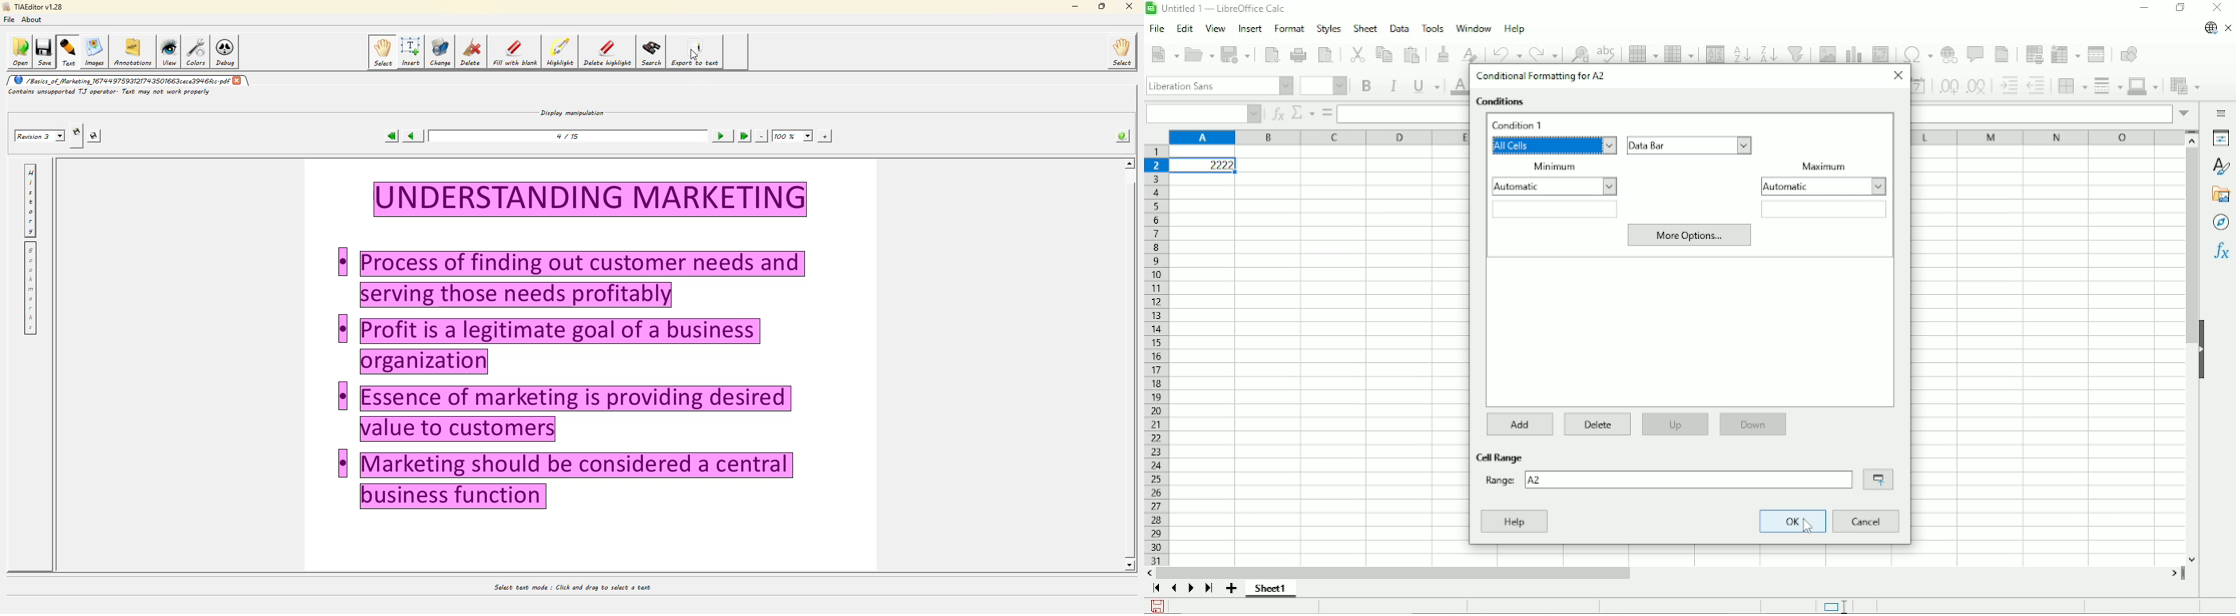 The height and width of the screenshot is (616, 2240). Describe the element at coordinates (2222, 223) in the screenshot. I see `Navigator` at that location.